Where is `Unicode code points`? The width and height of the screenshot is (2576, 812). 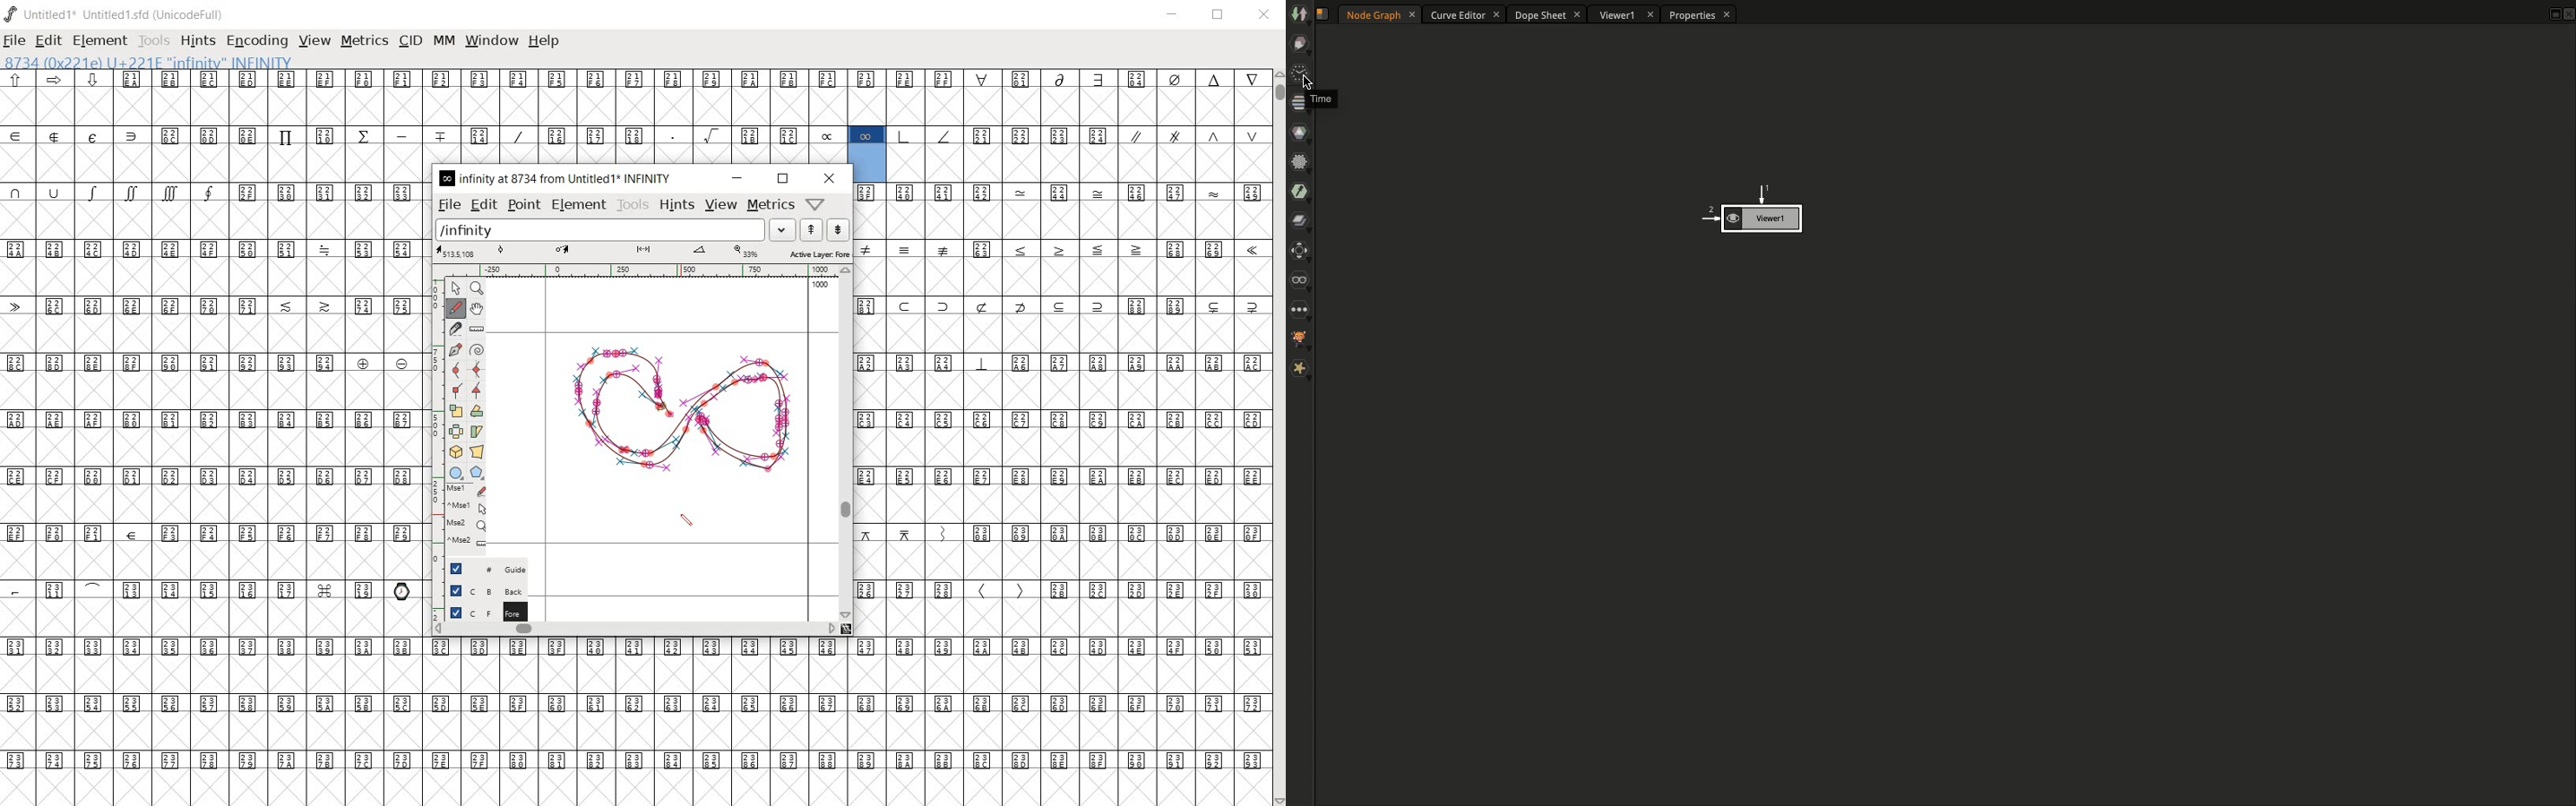
Unicode code points is located at coordinates (640, 704).